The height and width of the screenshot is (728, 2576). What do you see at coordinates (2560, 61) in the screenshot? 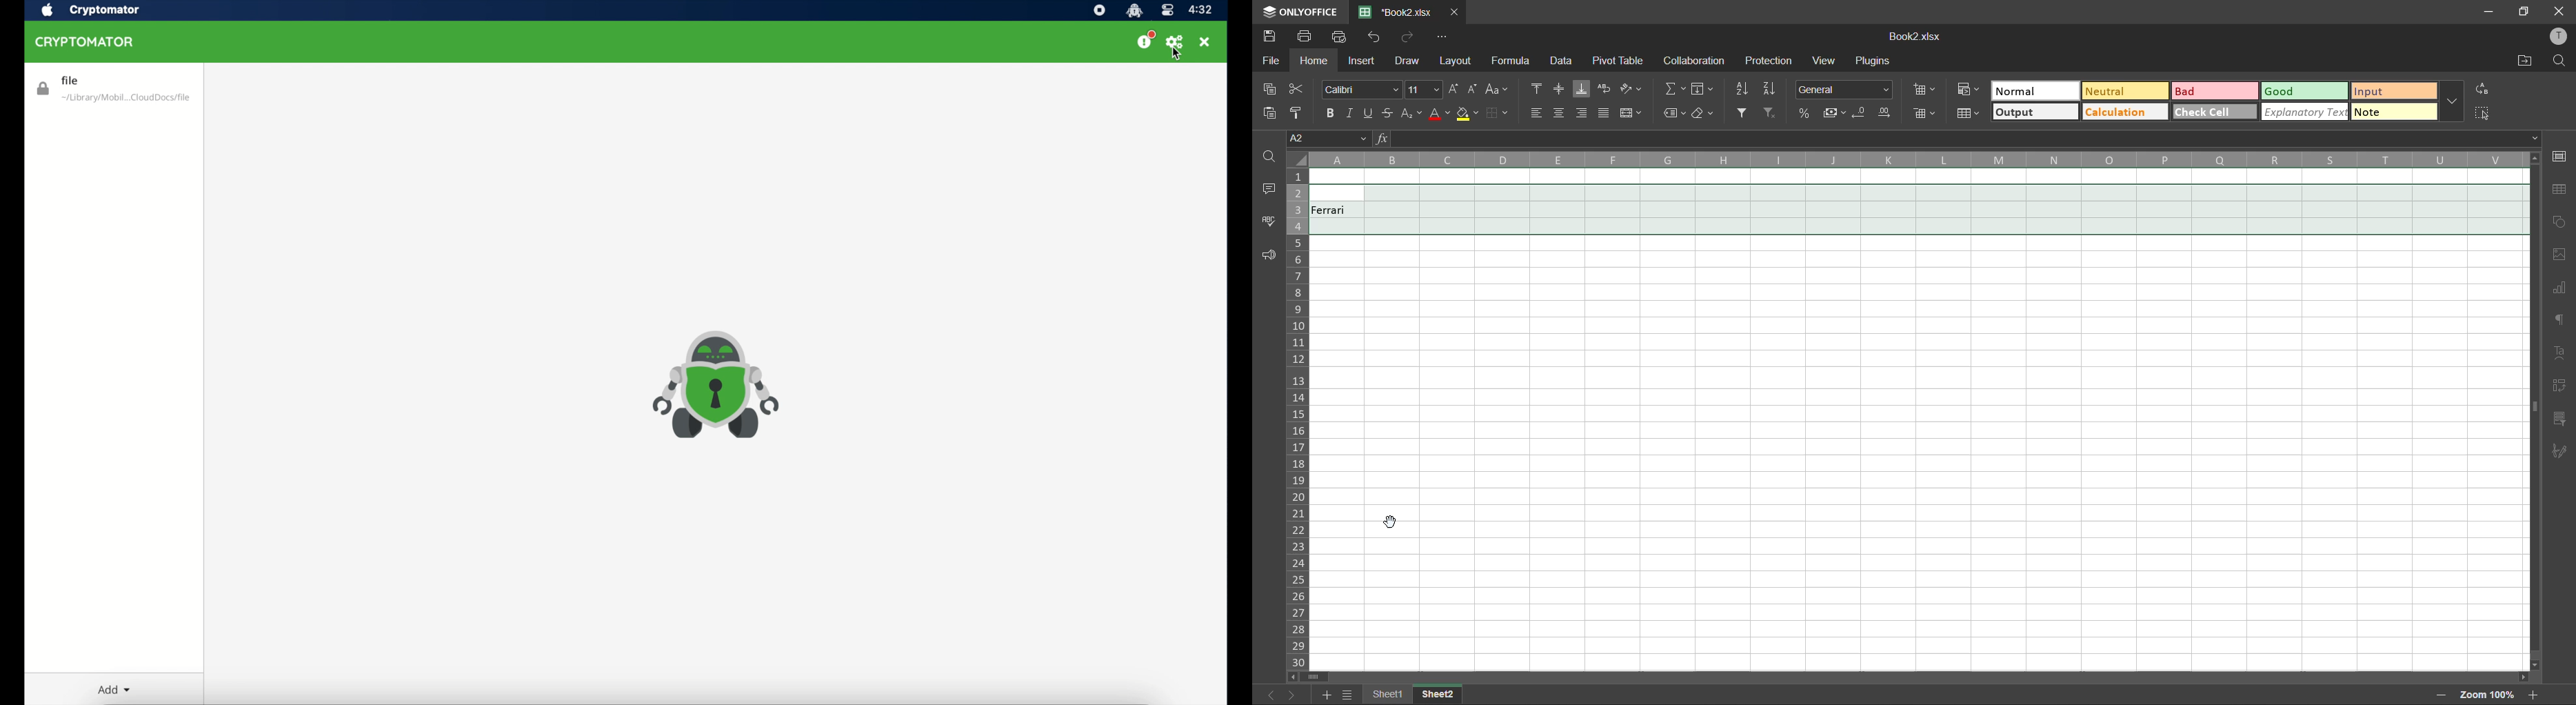
I see `find` at bounding box center [2560, 61].